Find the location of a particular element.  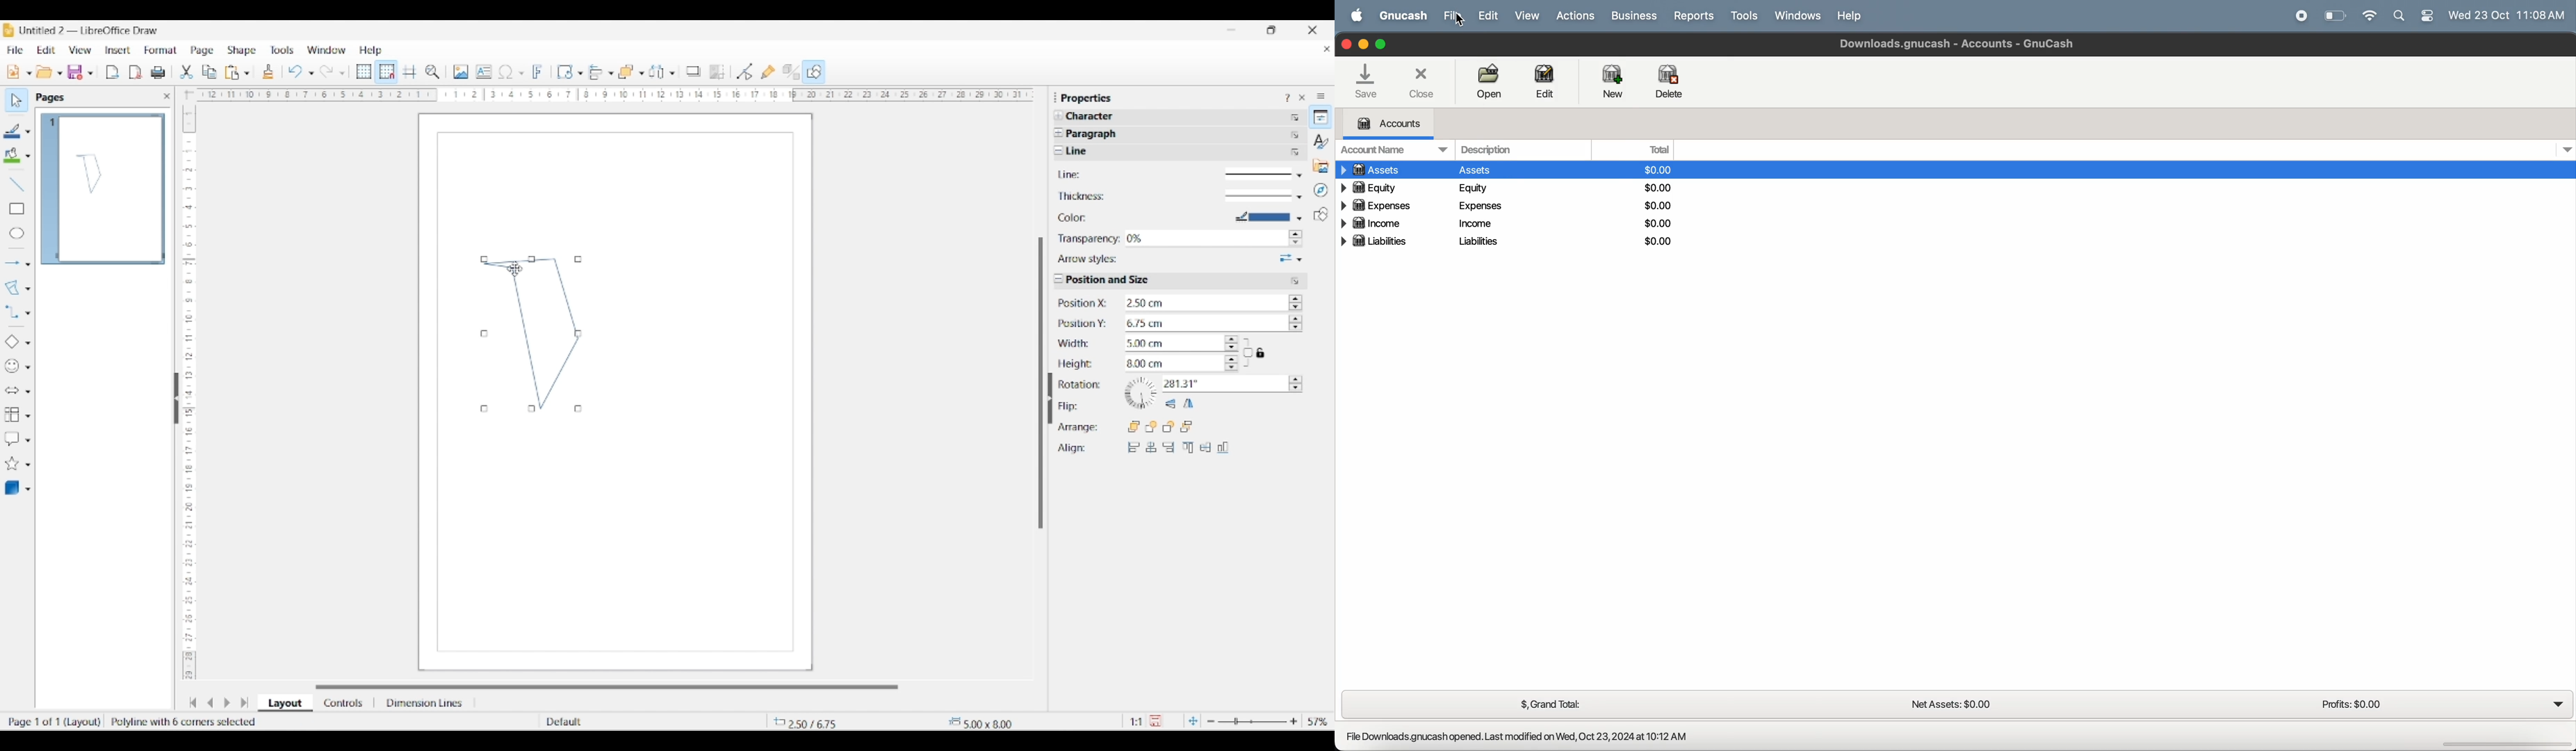

Sidebar settings is located at coordinates (1321, 95).